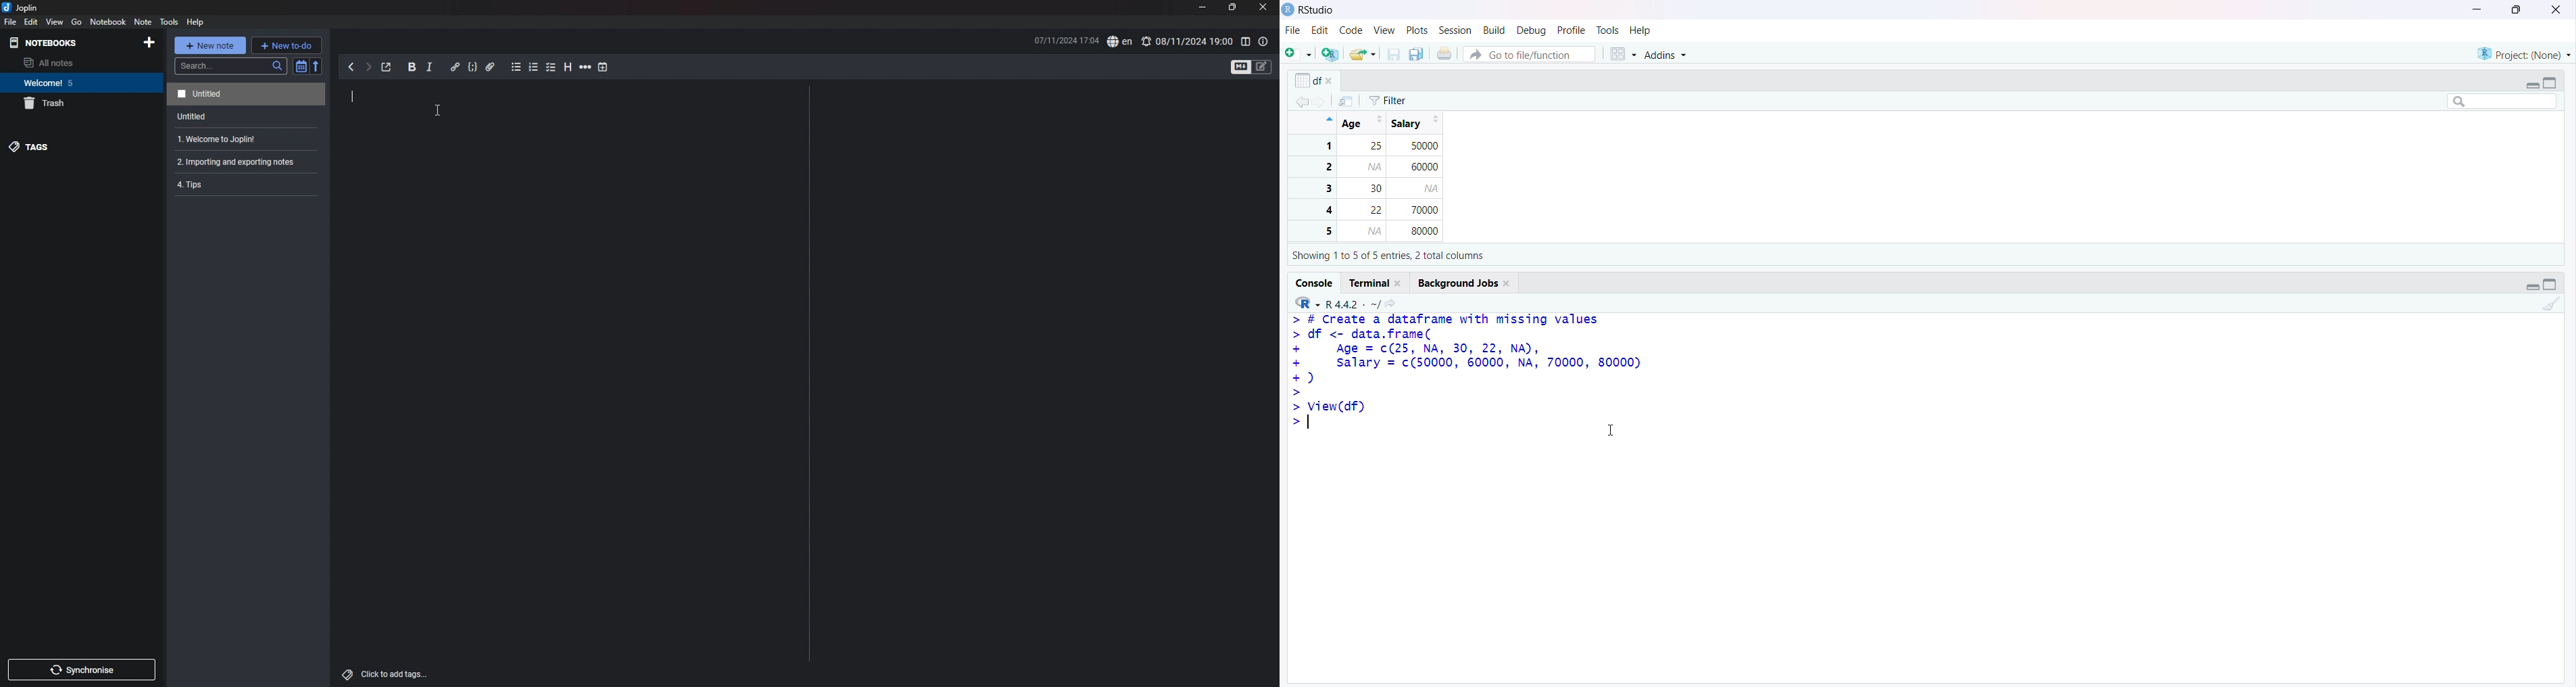  I want to click on new todo, so click(287, 45).